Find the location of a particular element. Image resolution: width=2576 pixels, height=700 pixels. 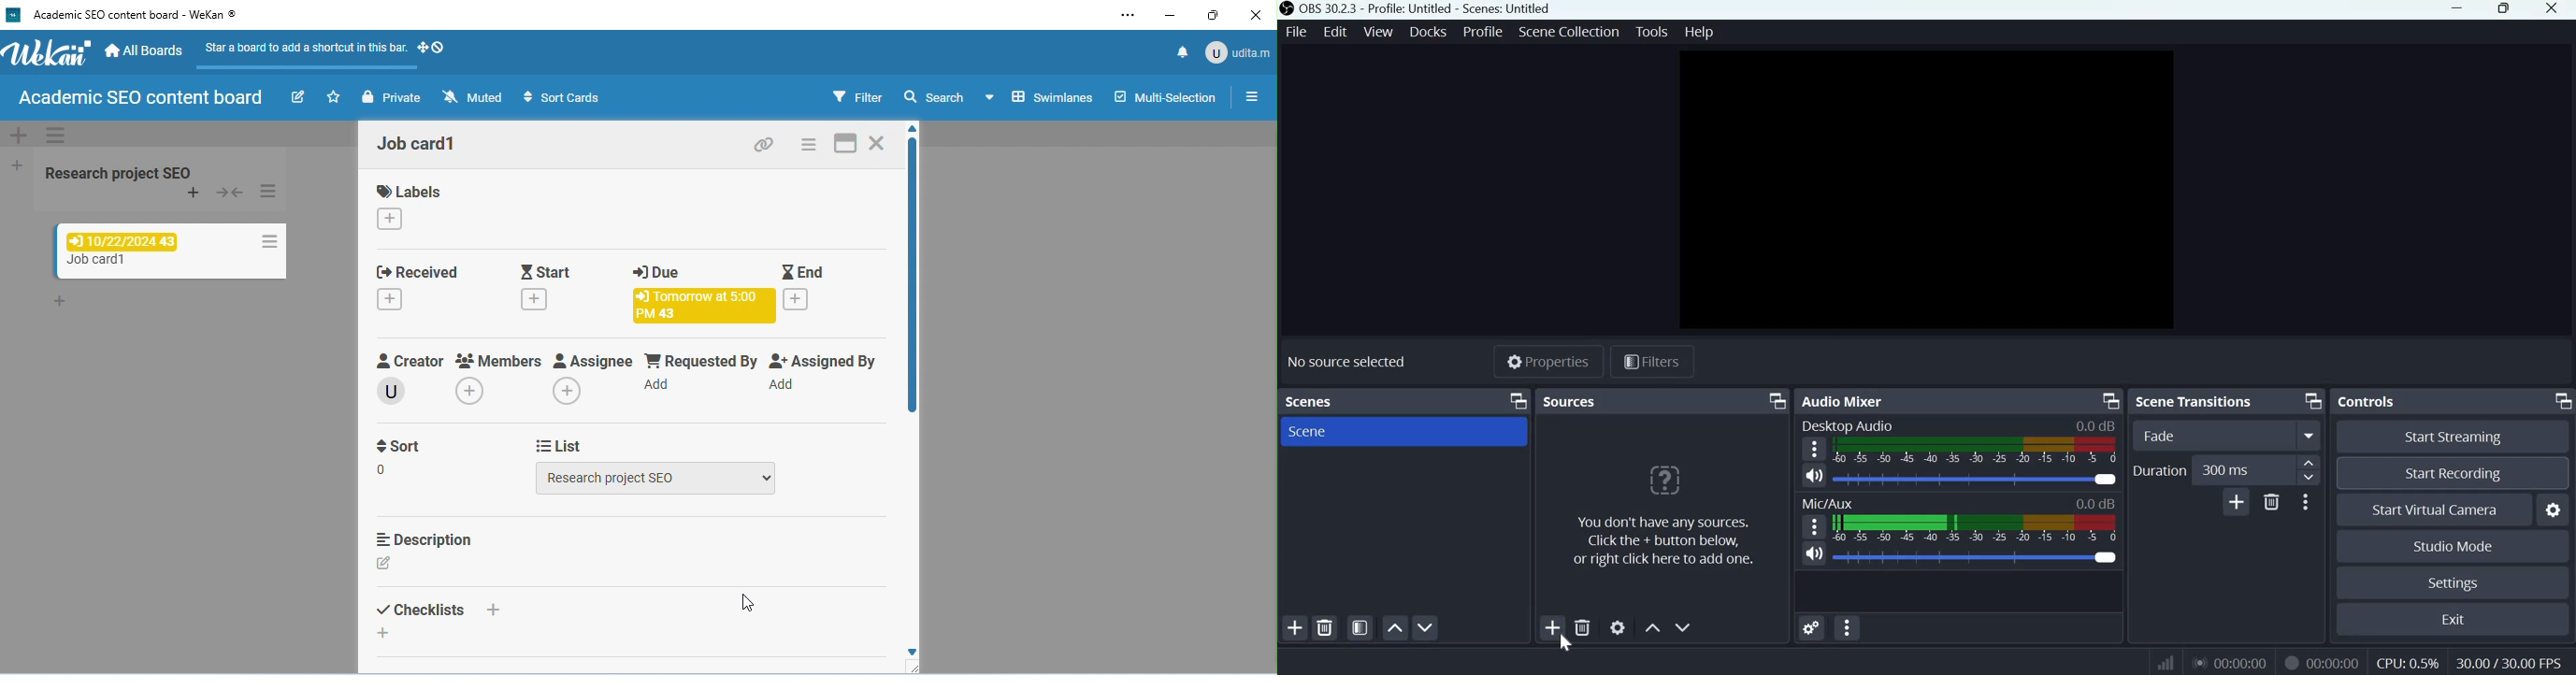

Remove selected scene is located at coordinates (1327, 627).